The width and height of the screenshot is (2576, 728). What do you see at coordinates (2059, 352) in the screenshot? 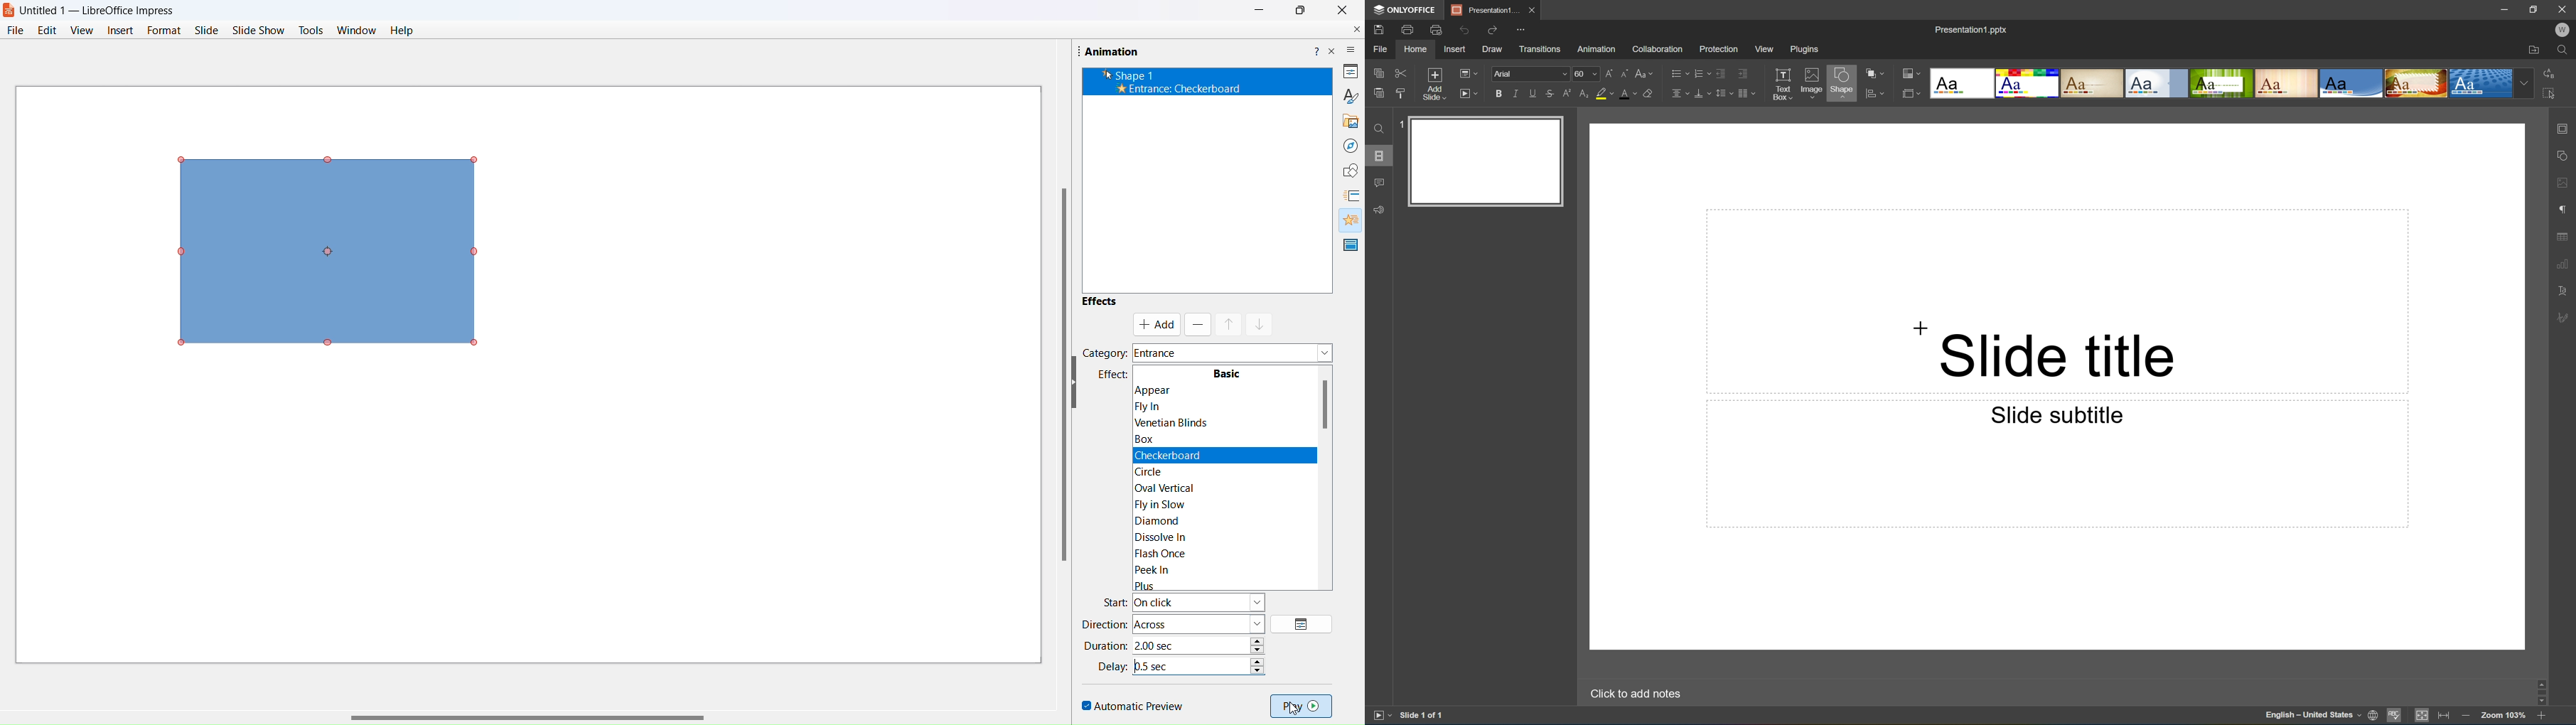
I see `slide title` at bounding box center [2059, 352].